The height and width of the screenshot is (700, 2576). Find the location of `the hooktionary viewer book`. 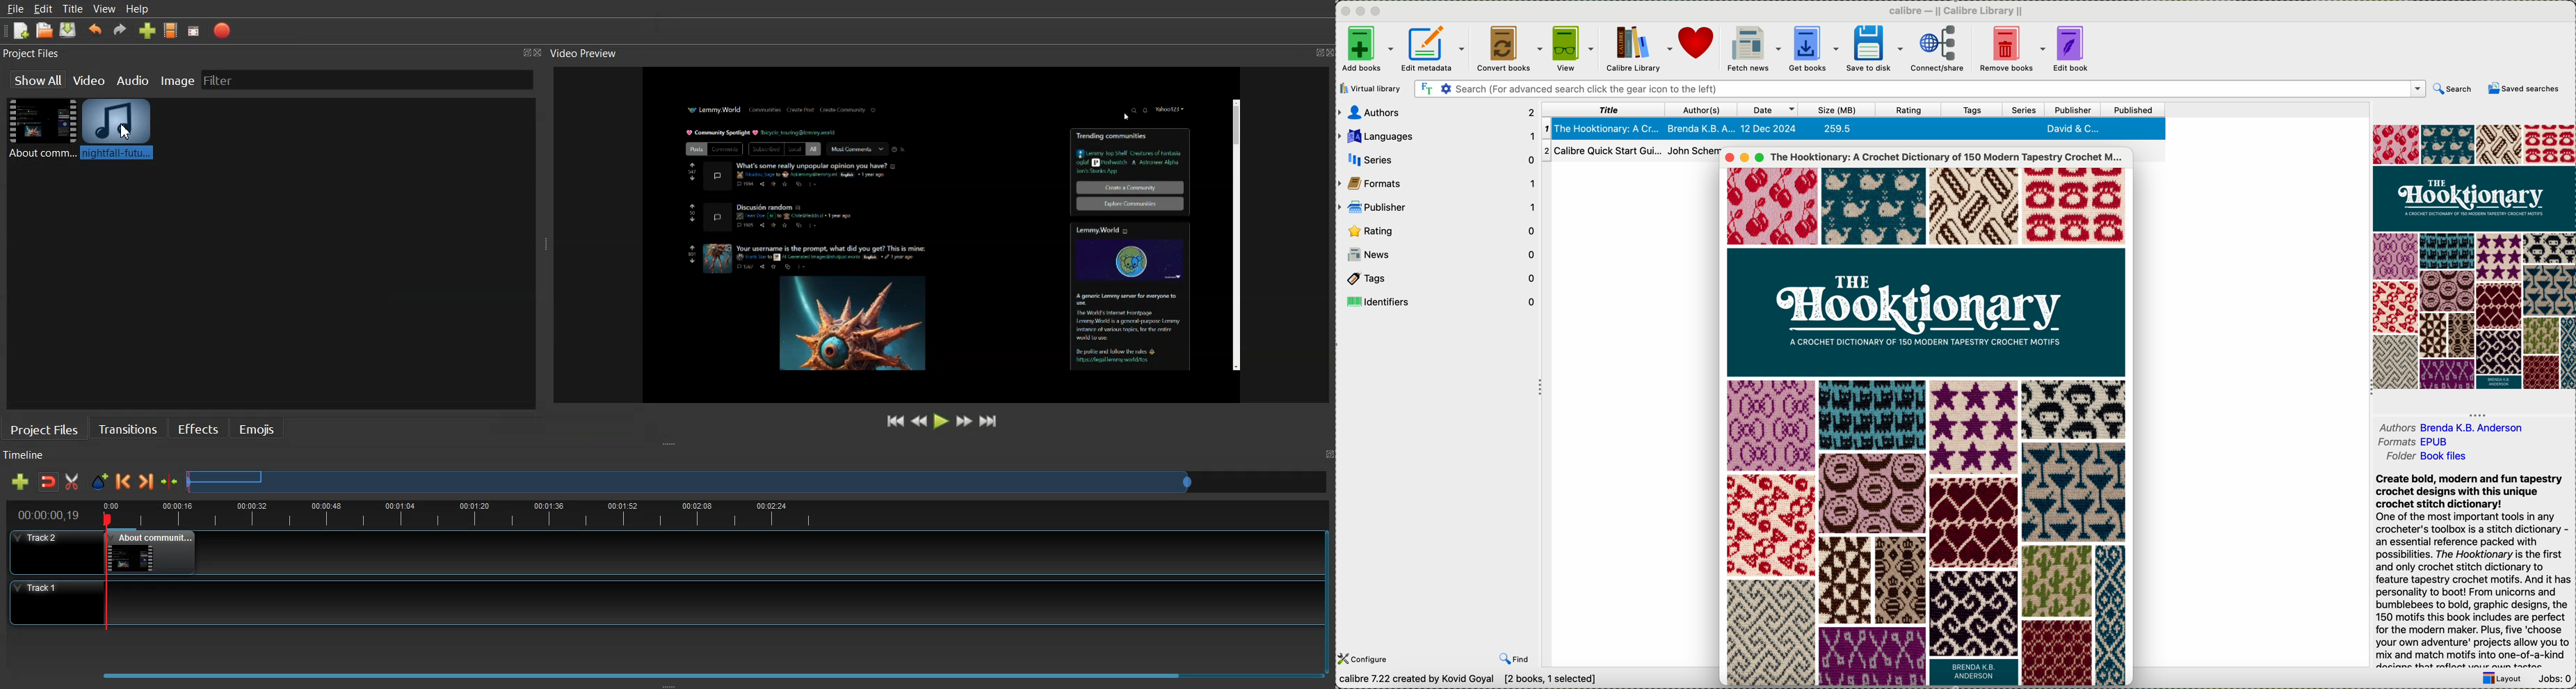

the hooktionary viewer book is located at coordinates (1925, 425).